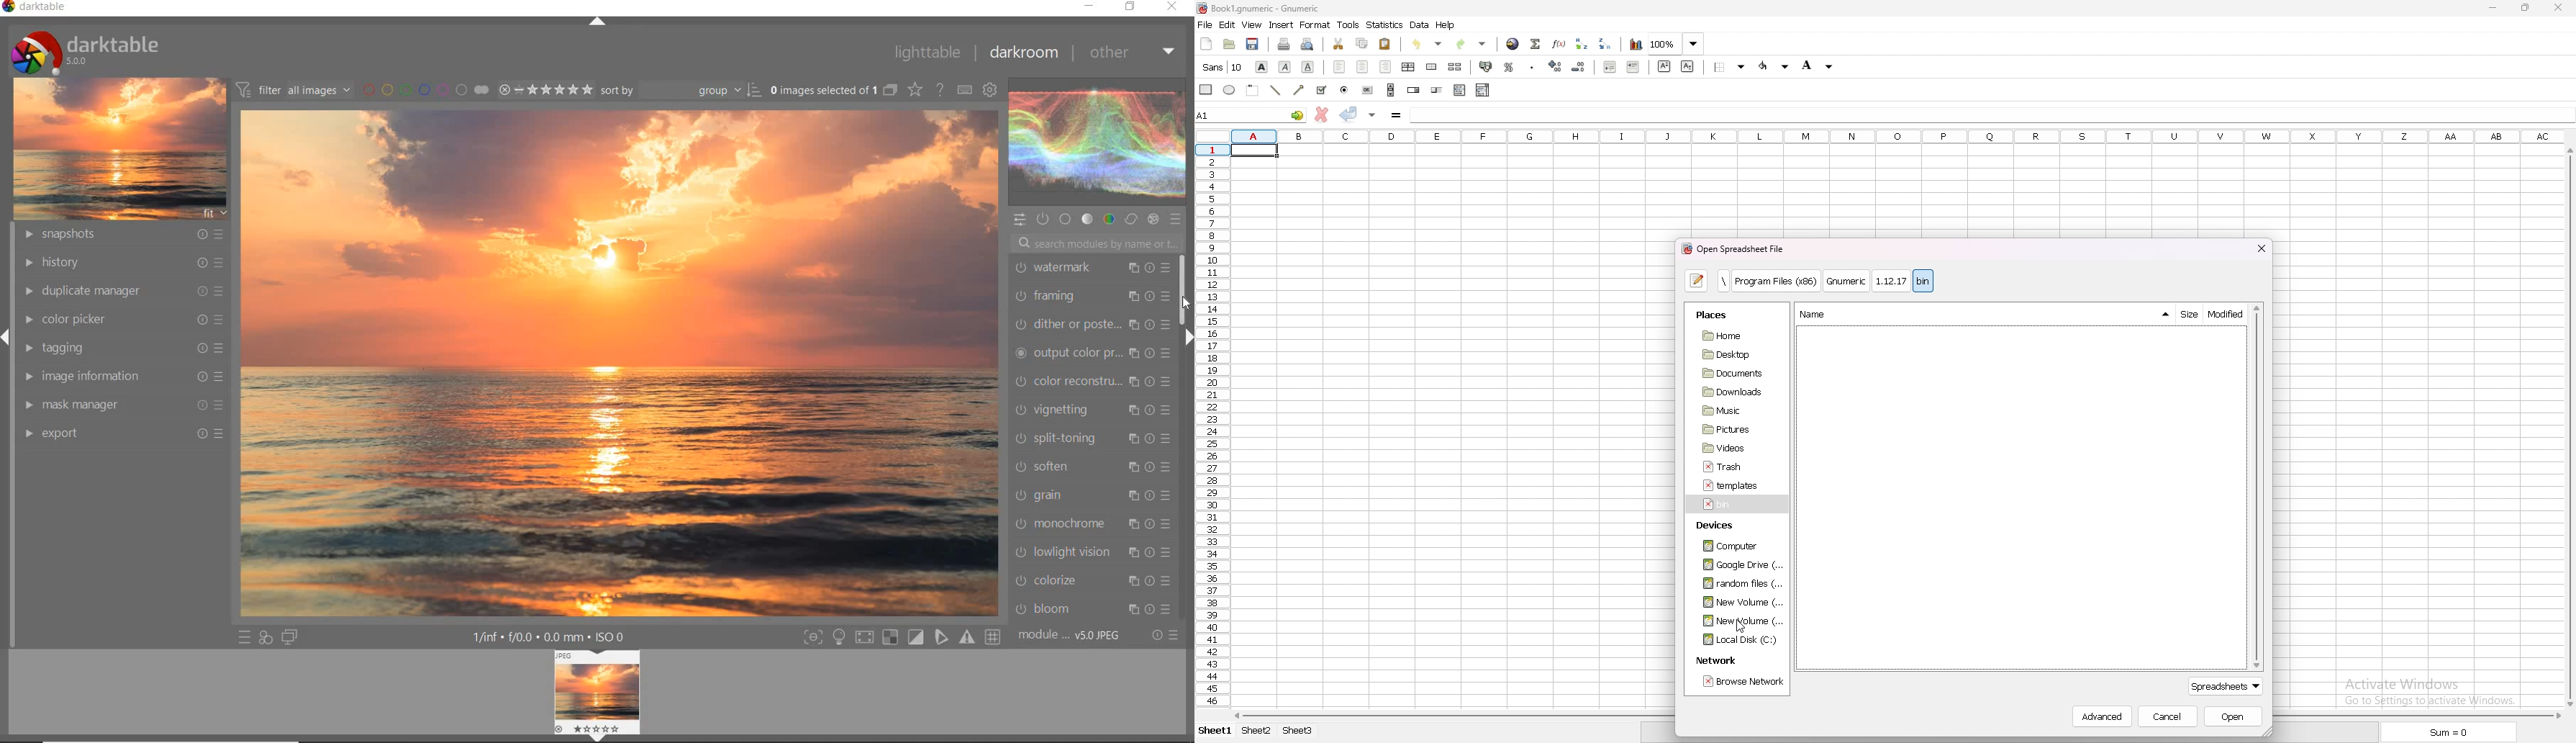 Image resolution: width=2576 pixels, height=756 pixels. Describe the element at coordinates (1923, 282) in the screenshot. I see `bin` at that location.